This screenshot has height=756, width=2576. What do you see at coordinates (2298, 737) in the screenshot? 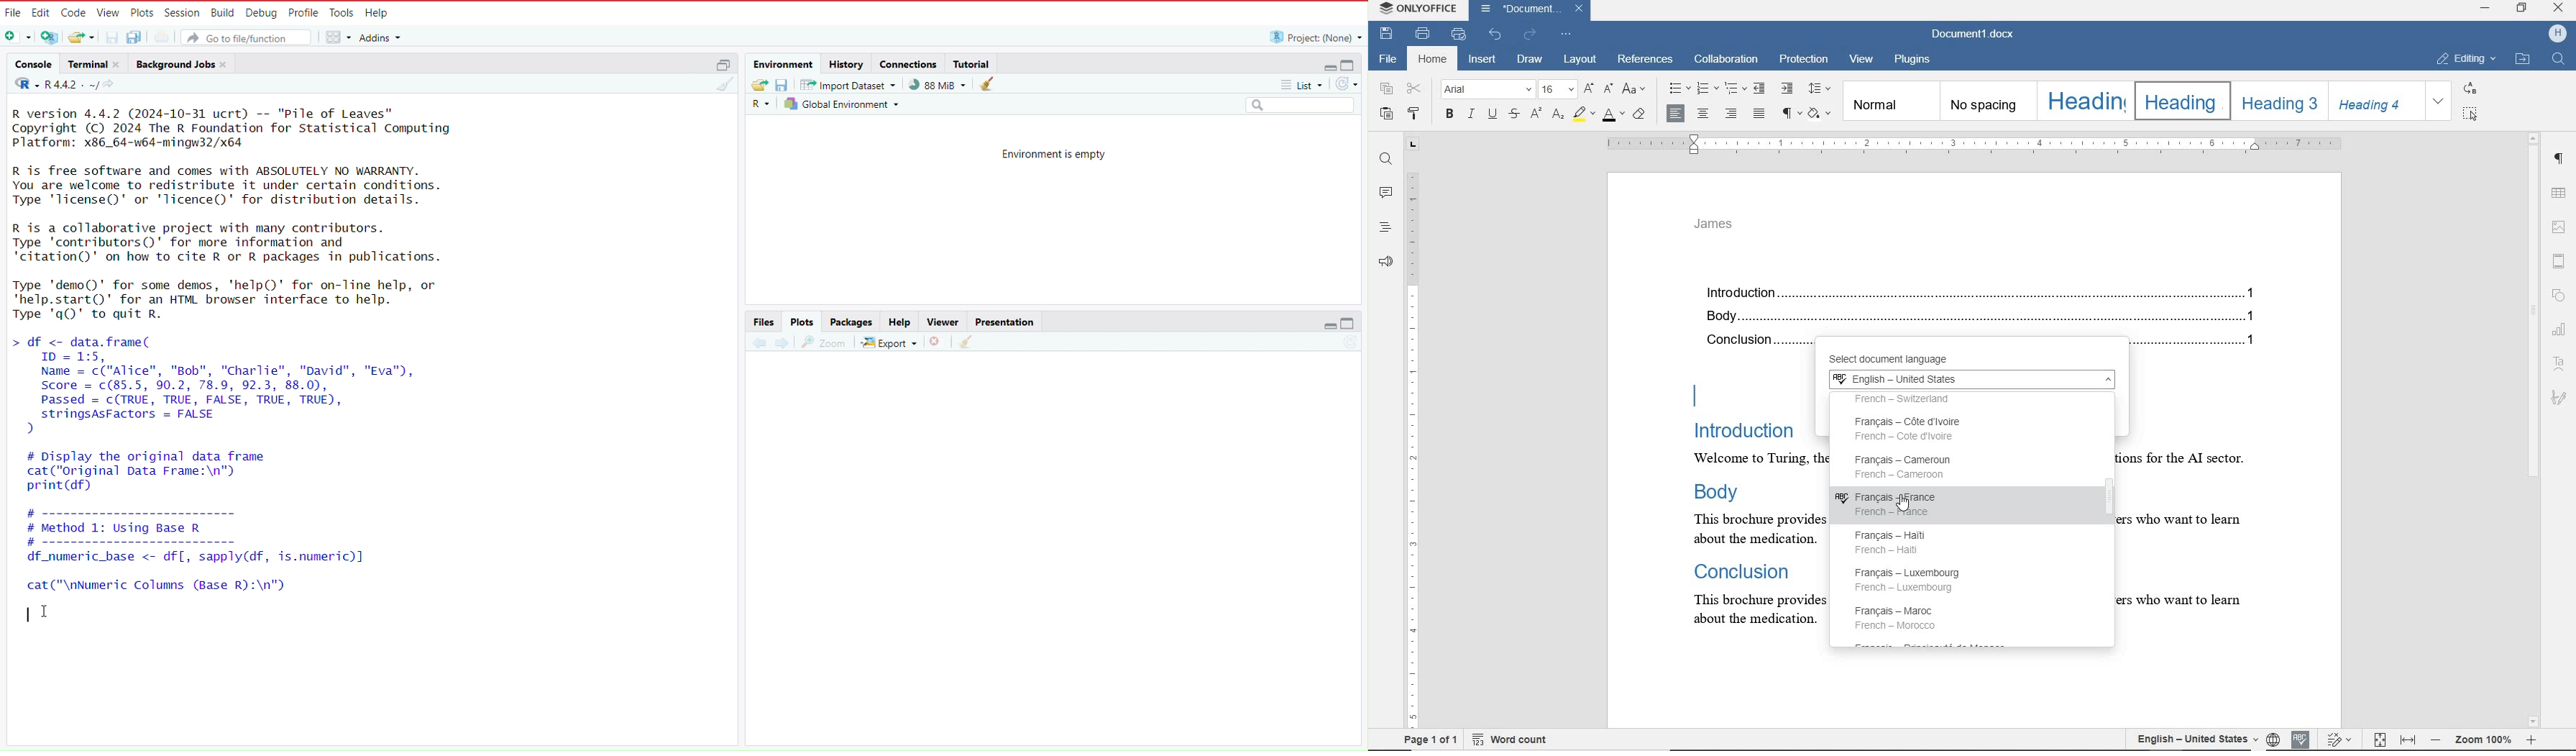
I see `spell check` at bounding box center [2298, 737].